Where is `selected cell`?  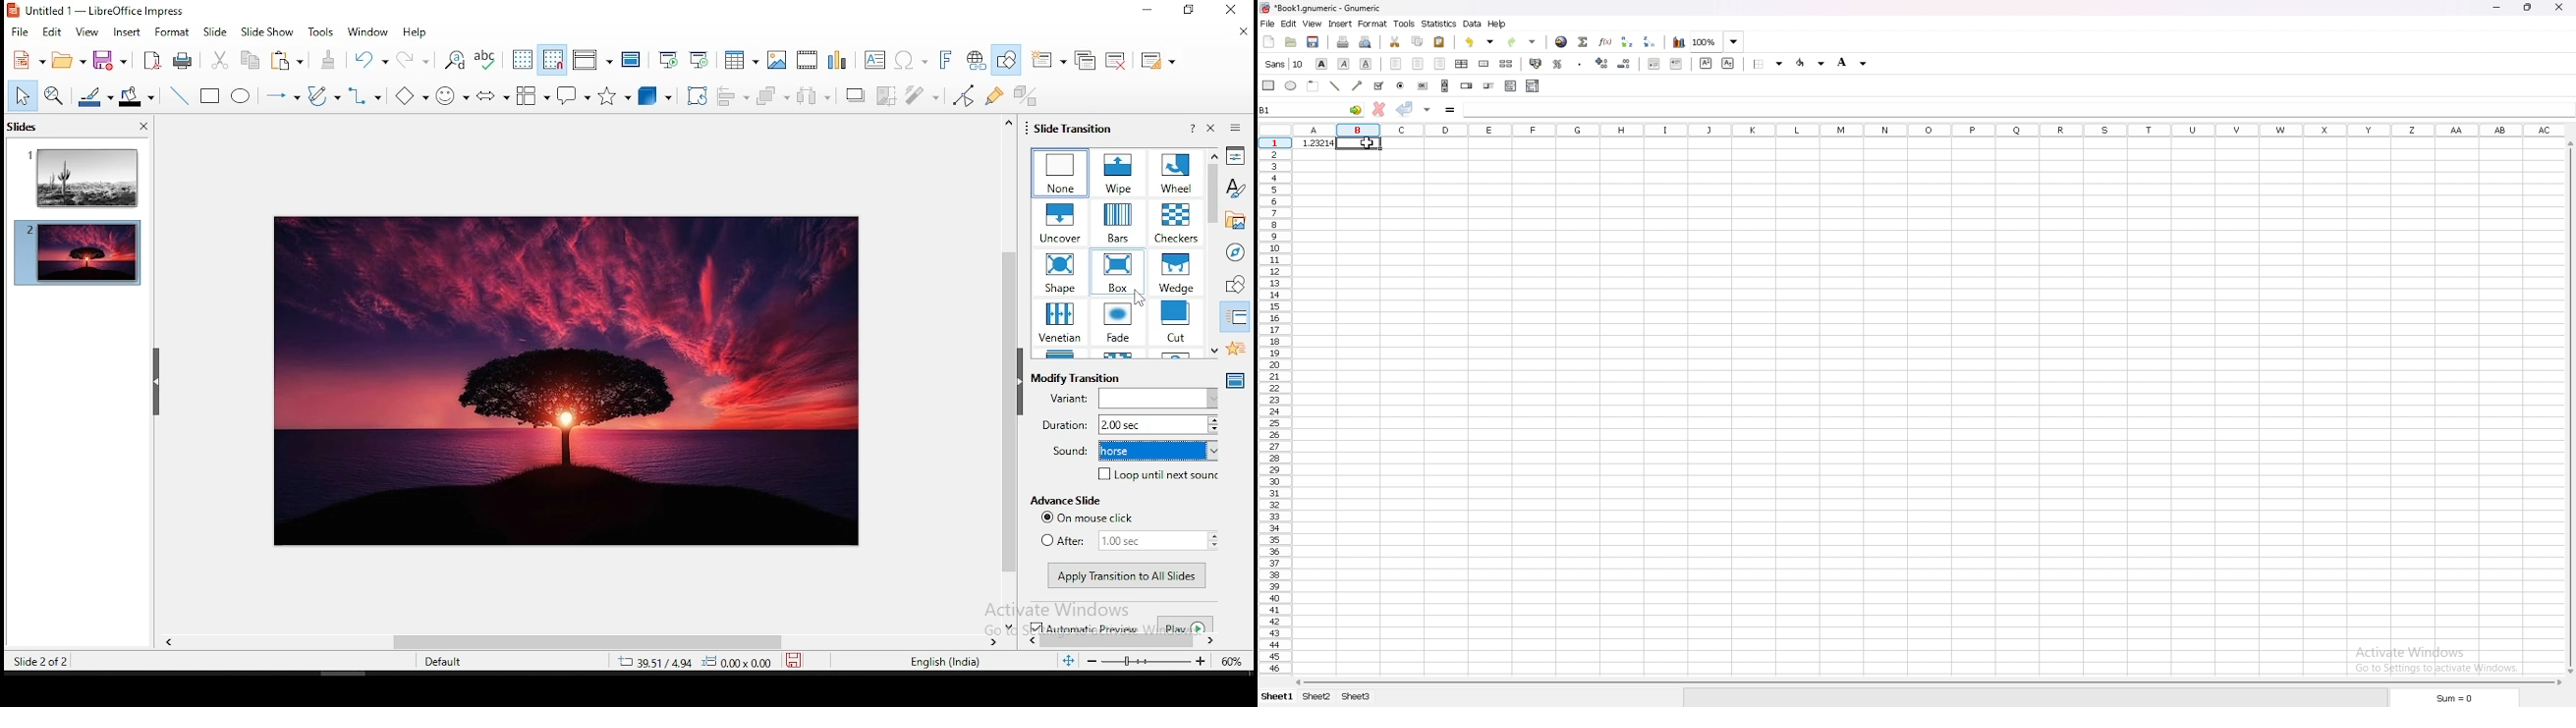 selected cell is located at coordinates (1358, 143).